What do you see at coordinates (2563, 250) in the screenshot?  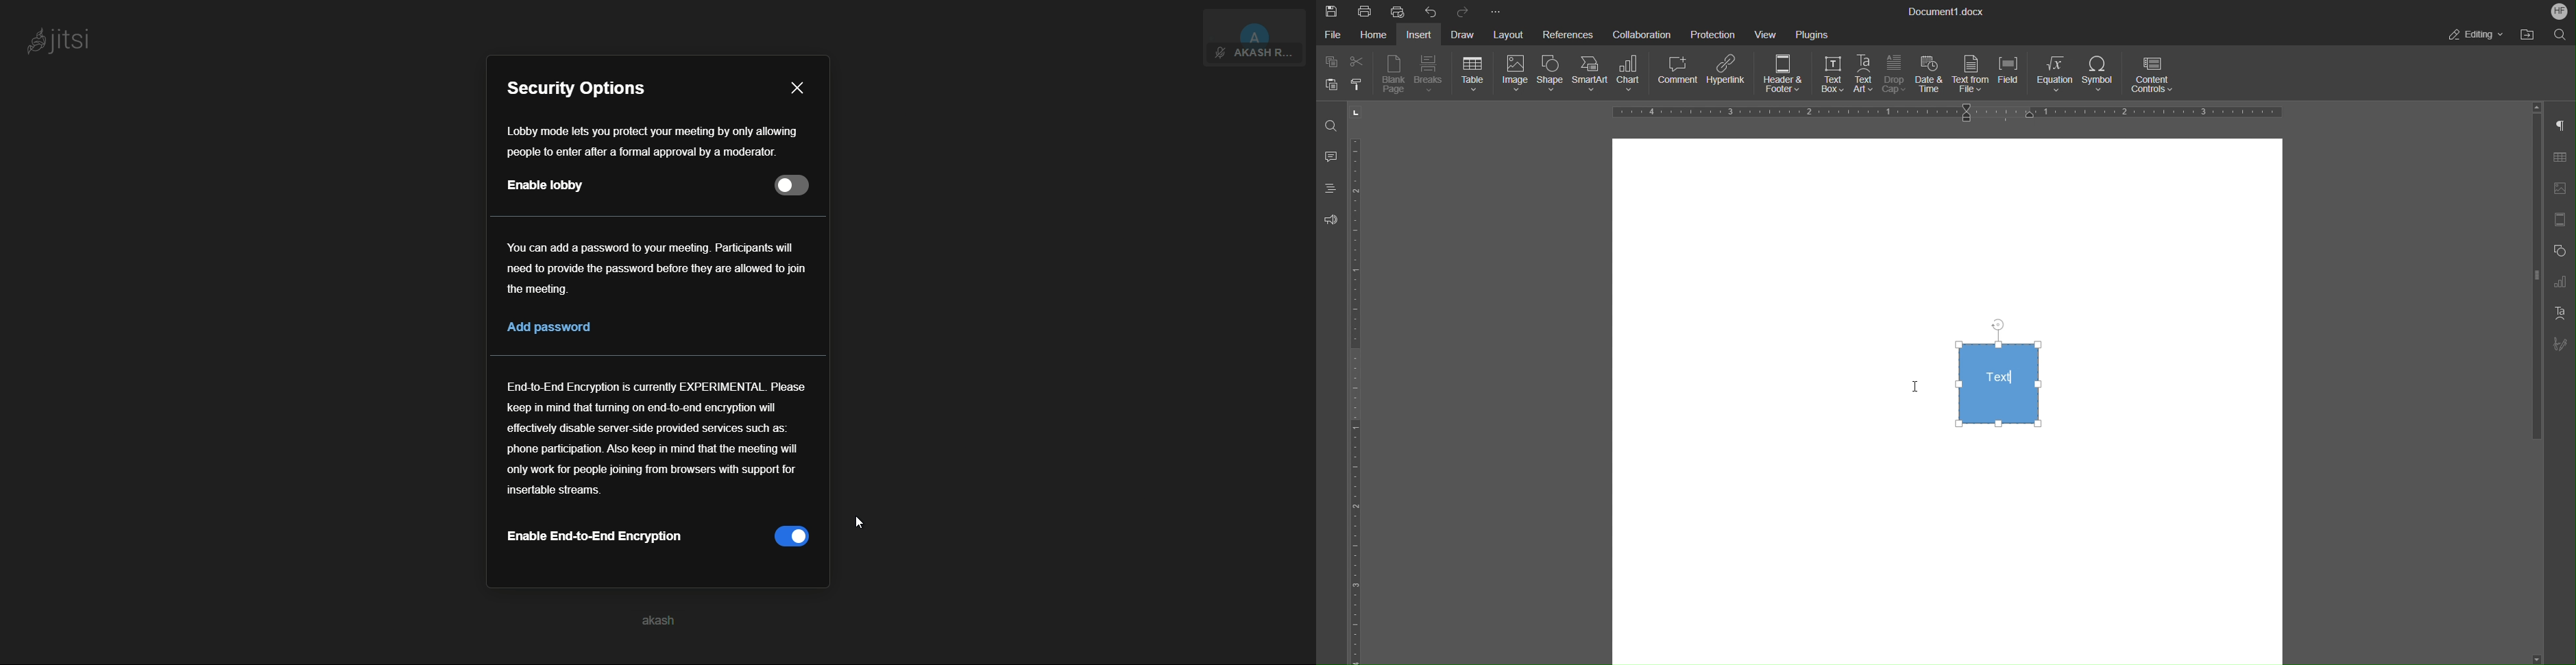 I see `Shape Settings` at bounding box center [2563, 250].